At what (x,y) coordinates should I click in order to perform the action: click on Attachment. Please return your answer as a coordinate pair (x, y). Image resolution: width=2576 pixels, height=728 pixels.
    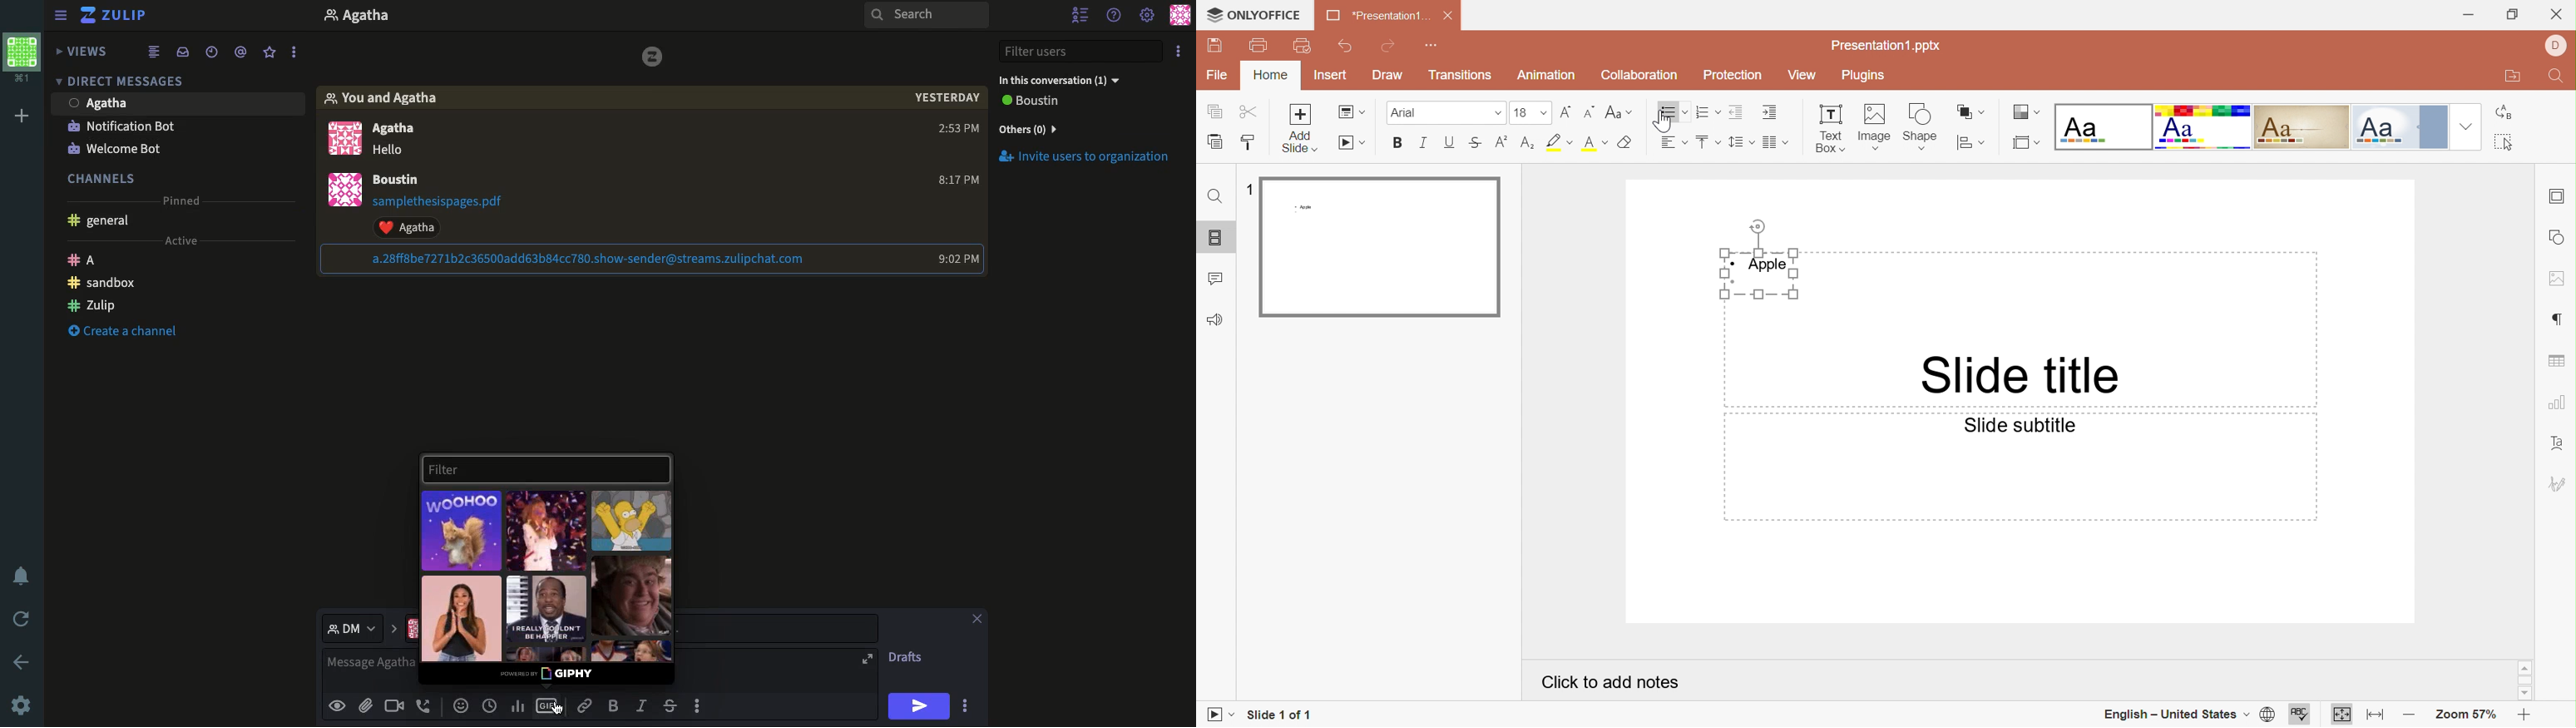
    Looking at the image, I should click on (653, 259).